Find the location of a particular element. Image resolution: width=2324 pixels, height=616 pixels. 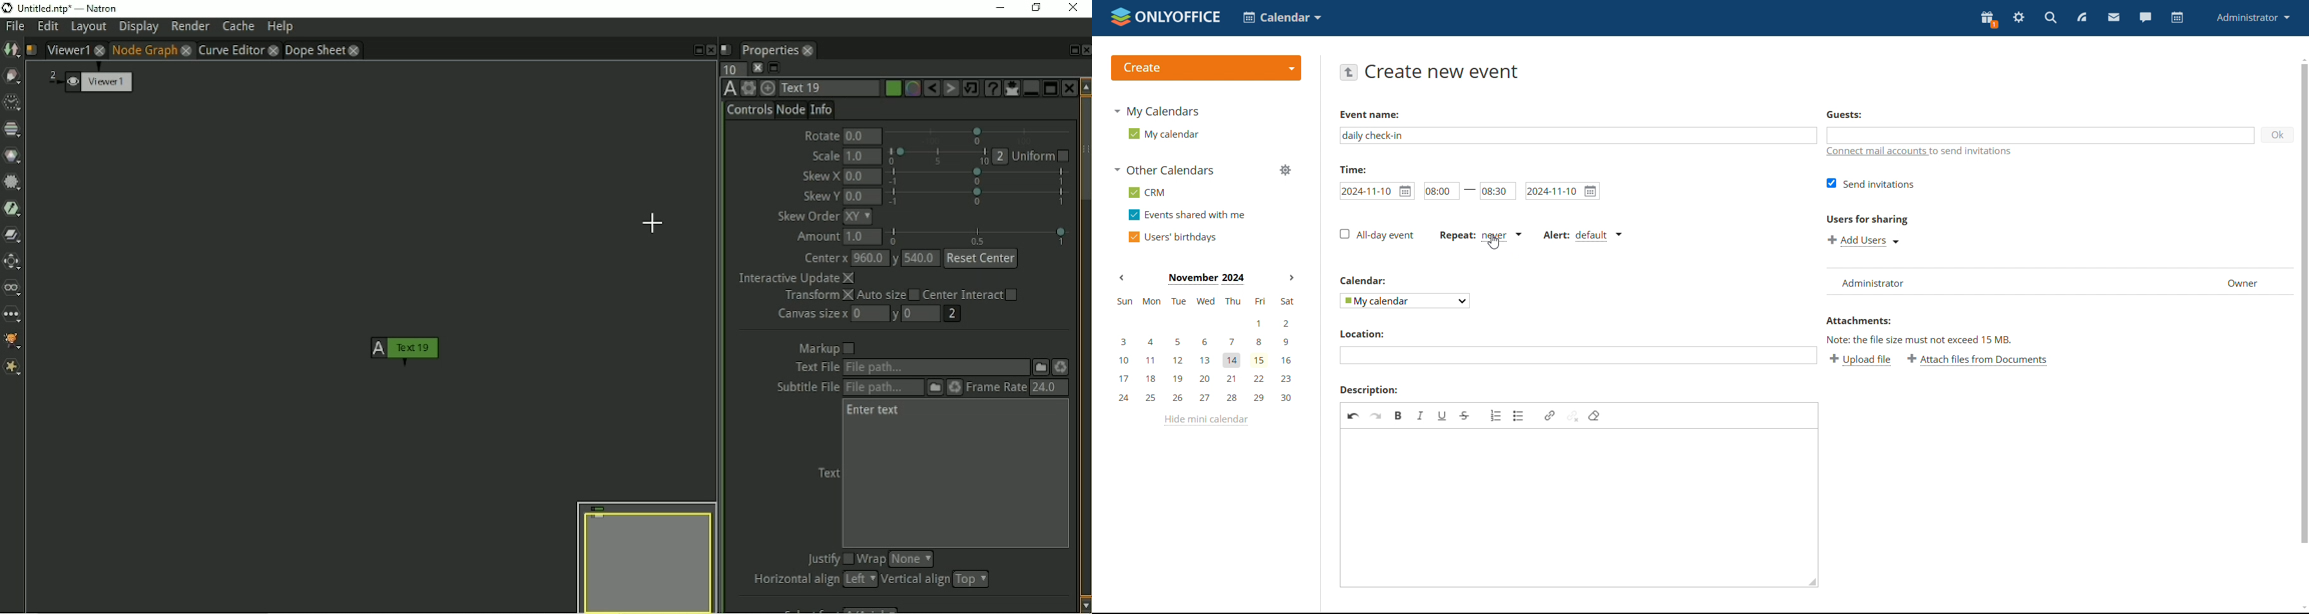

remove format is located at coordinates (1594, 415).